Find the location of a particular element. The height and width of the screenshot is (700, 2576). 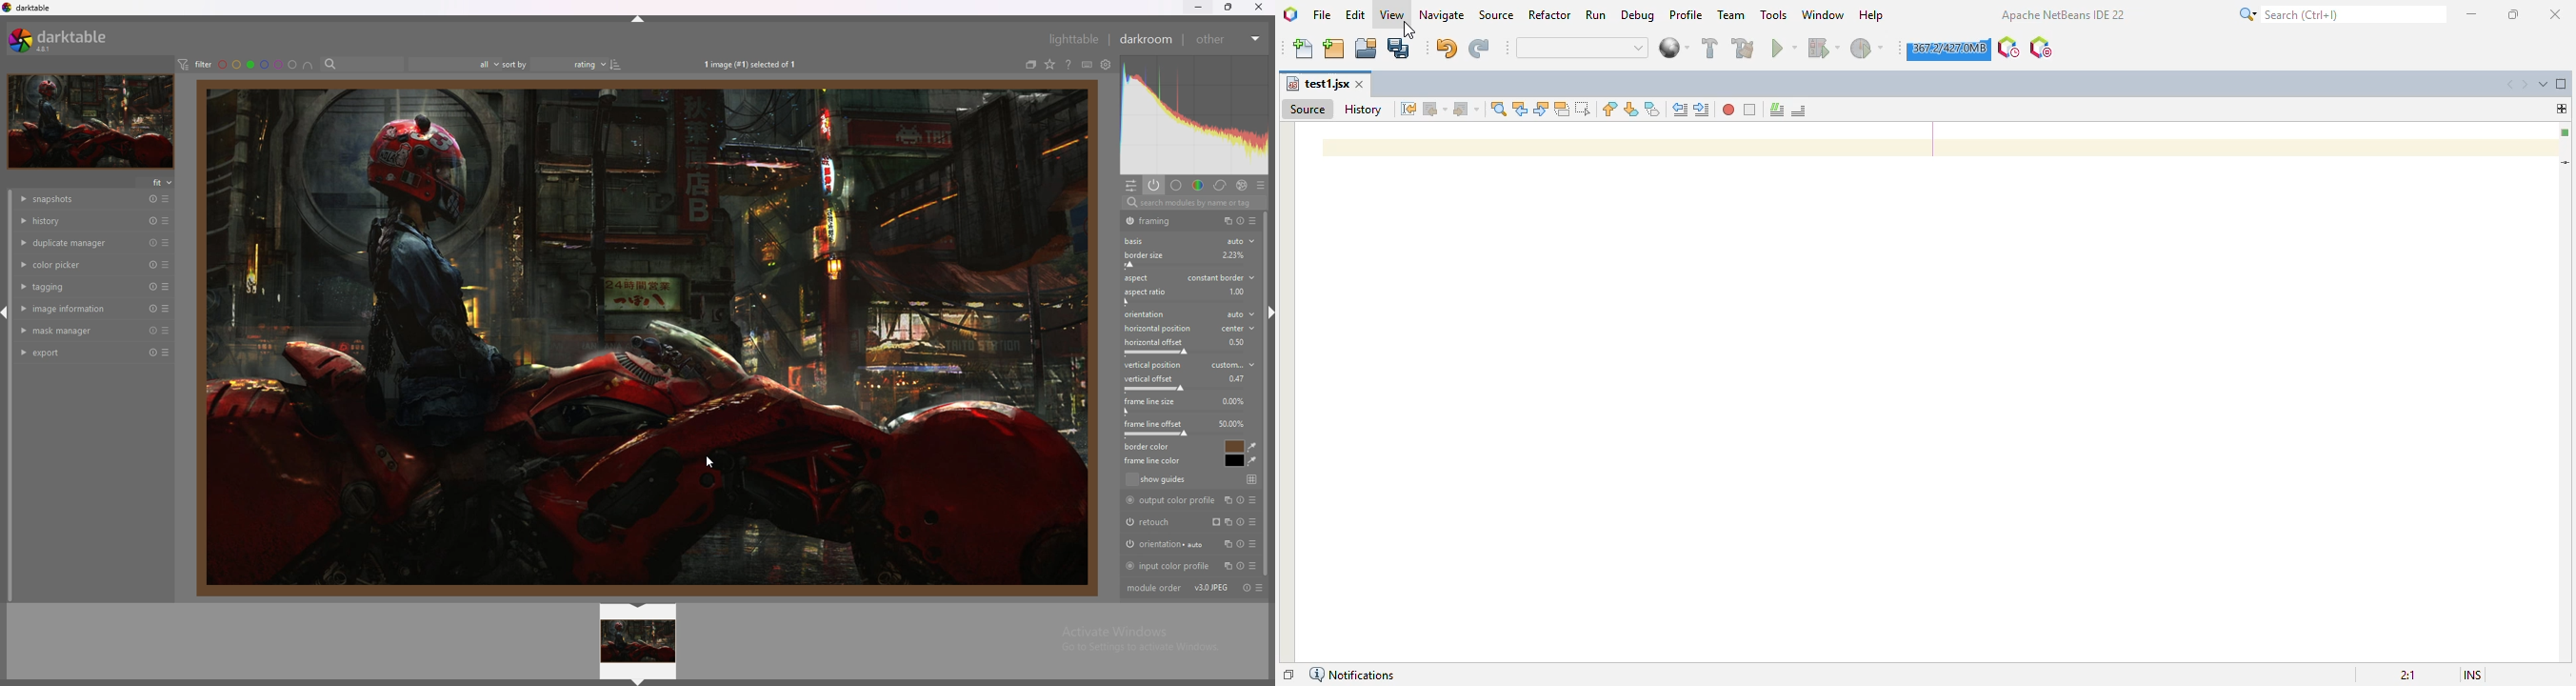

frame line size bar is located at coordinates (1184, 412).